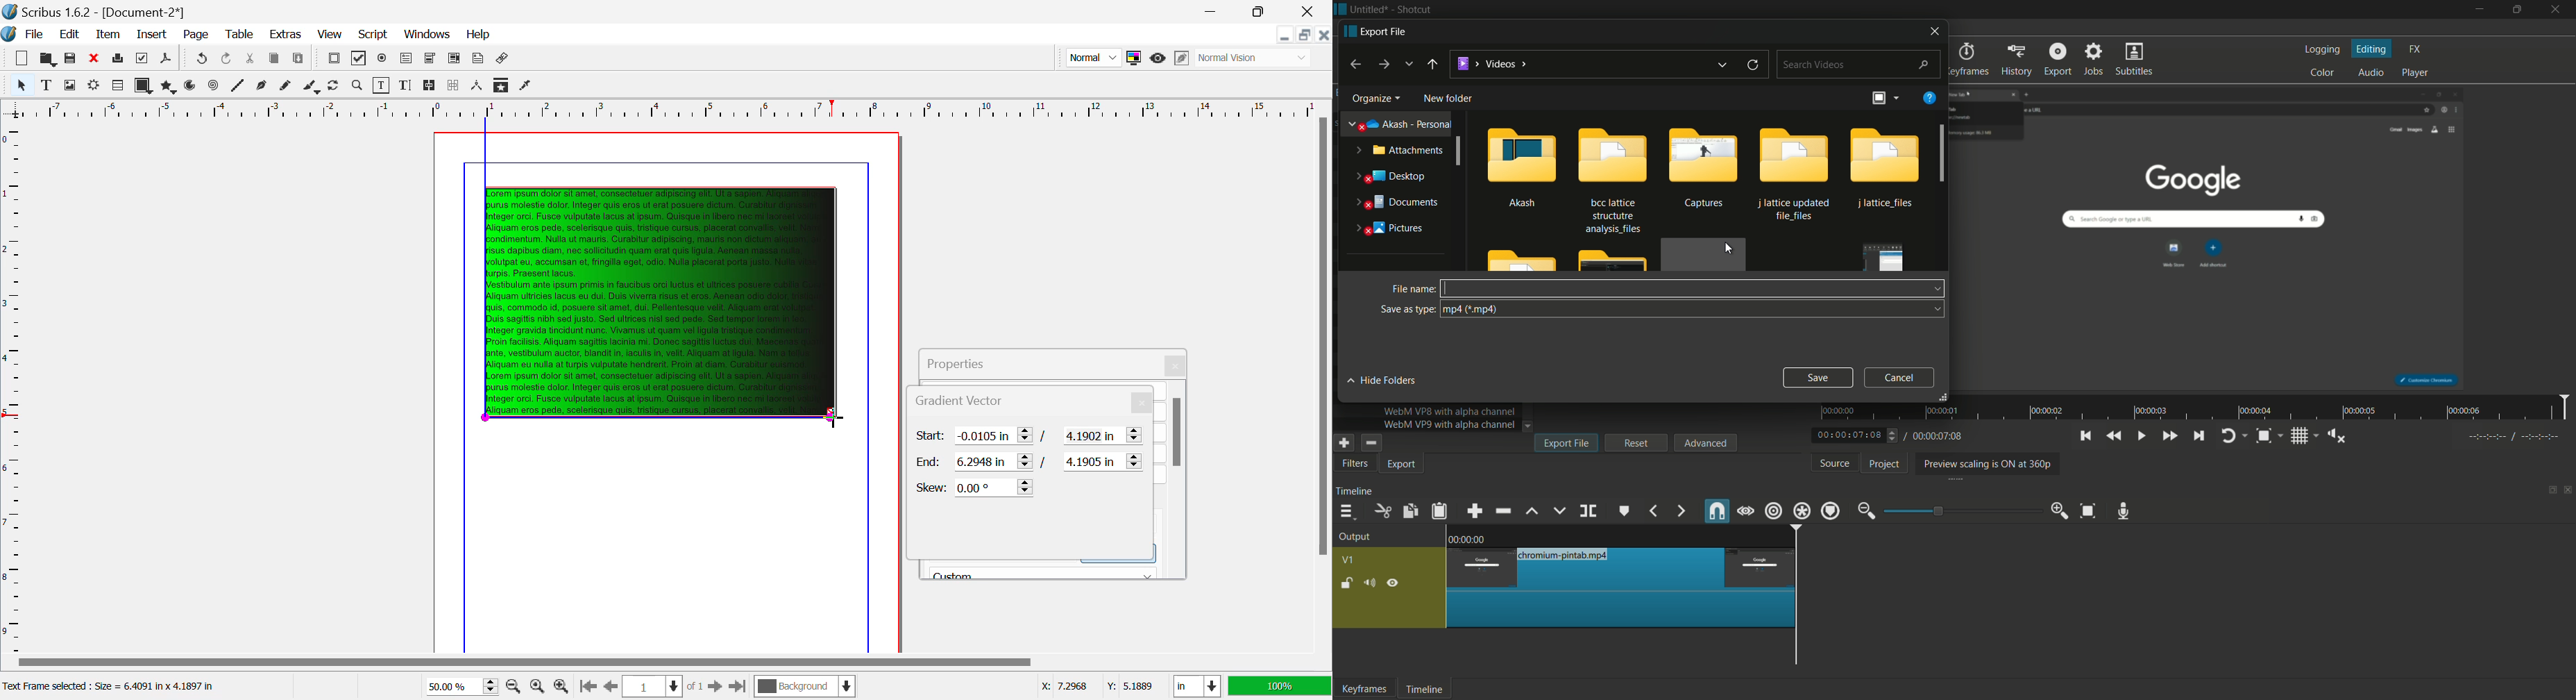 Image resolution: width=2576 pixels, height=700 pixels. I want to click on refresh, so click(1753, 66).